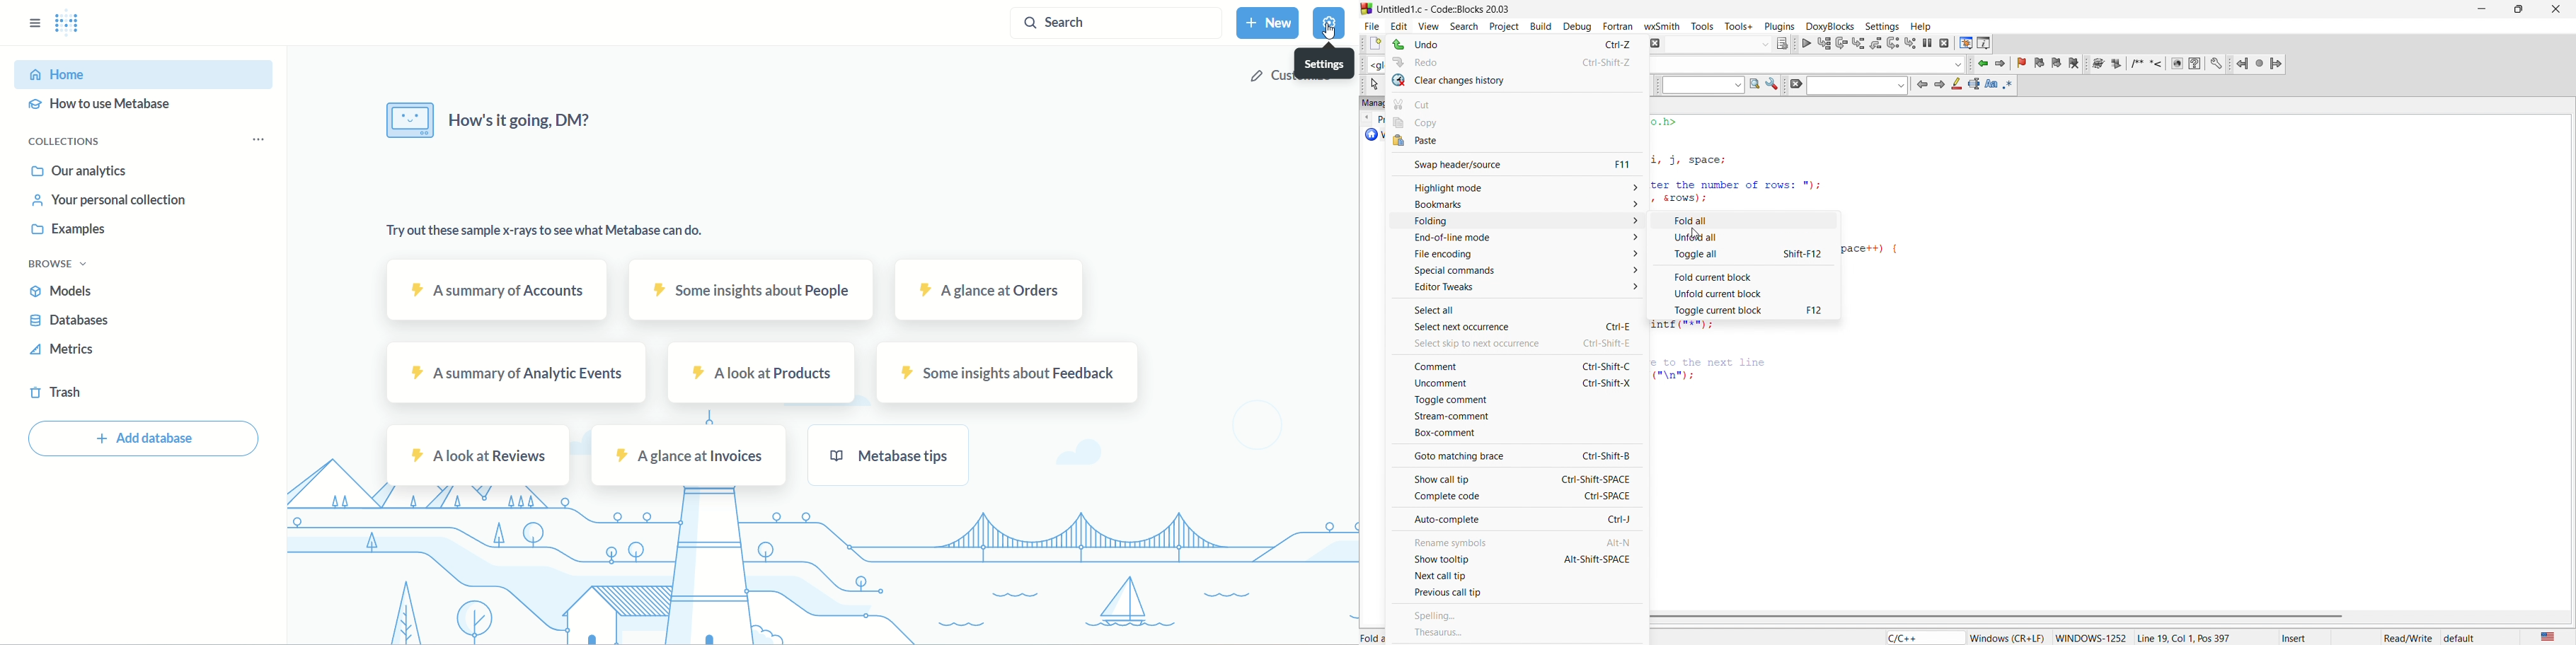 This screenshot has width=2576, height=672. What do you see at coordinates (1513, 366) in the screenshot?
I see `comment` at bounding box center [1513, 366].